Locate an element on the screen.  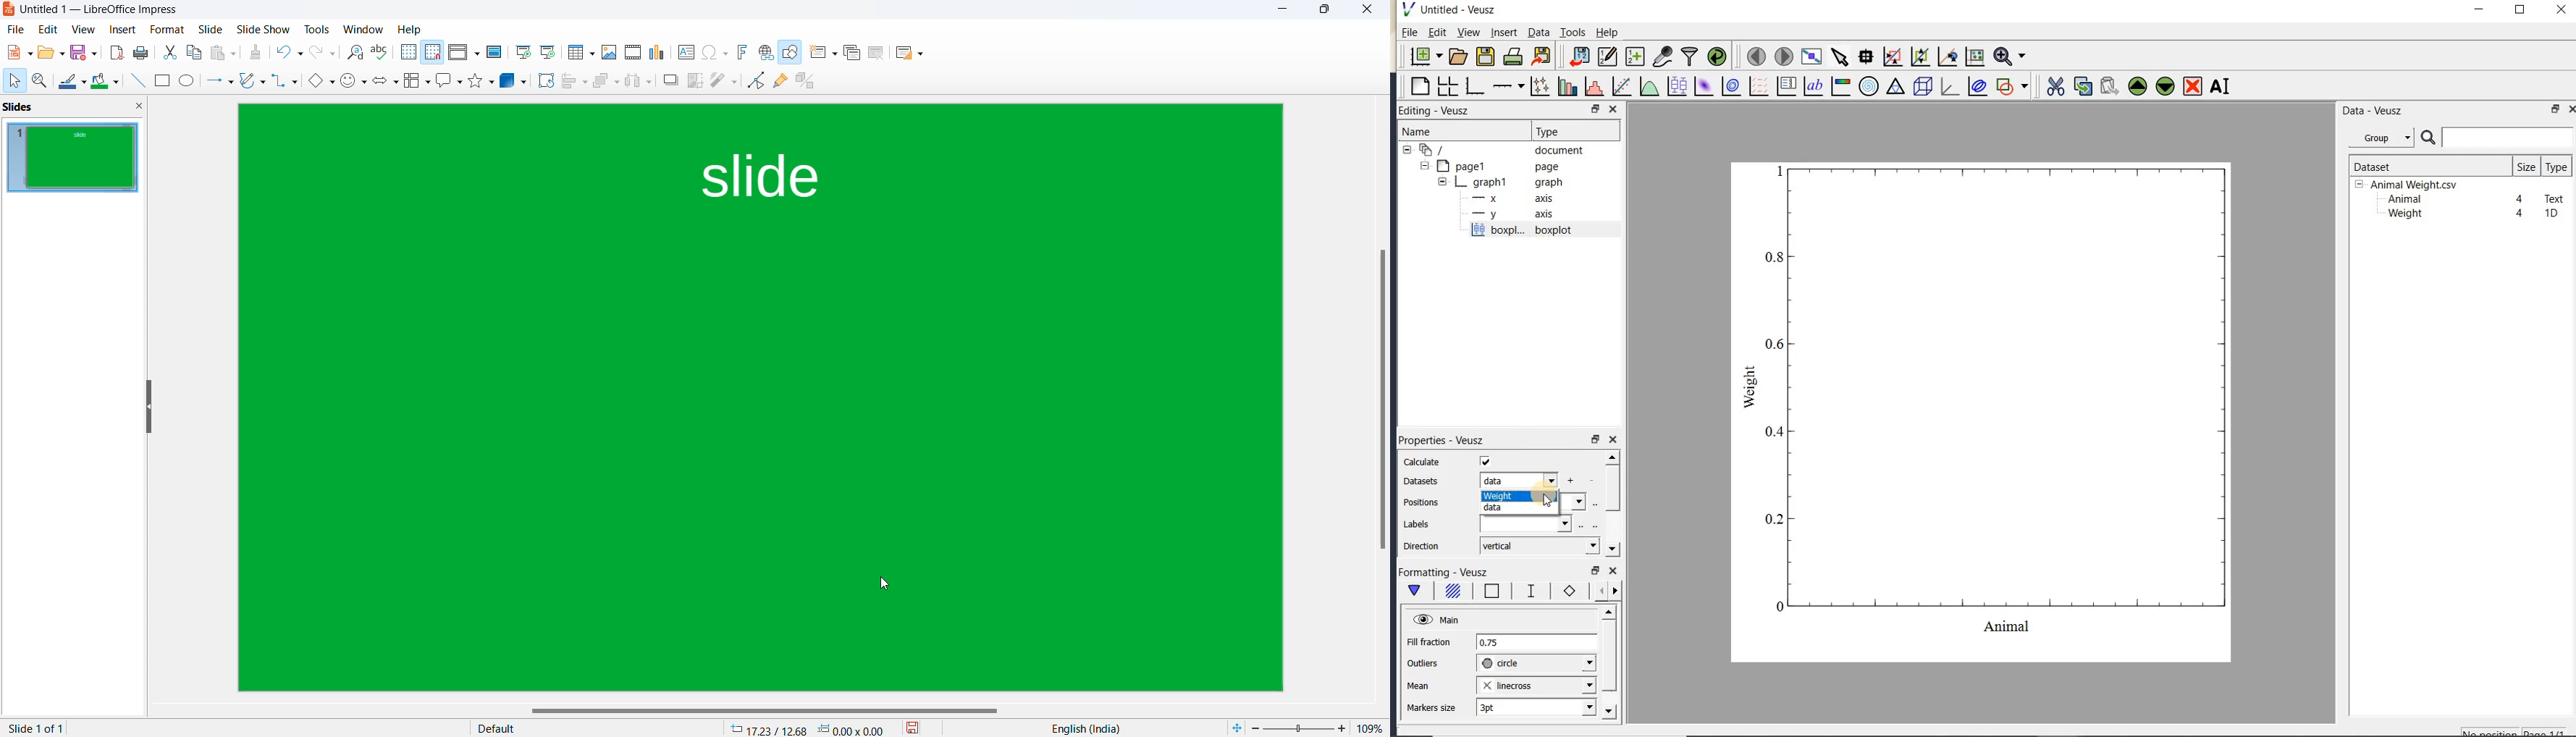
insert fontwork text is located at coordinates (741, 51).